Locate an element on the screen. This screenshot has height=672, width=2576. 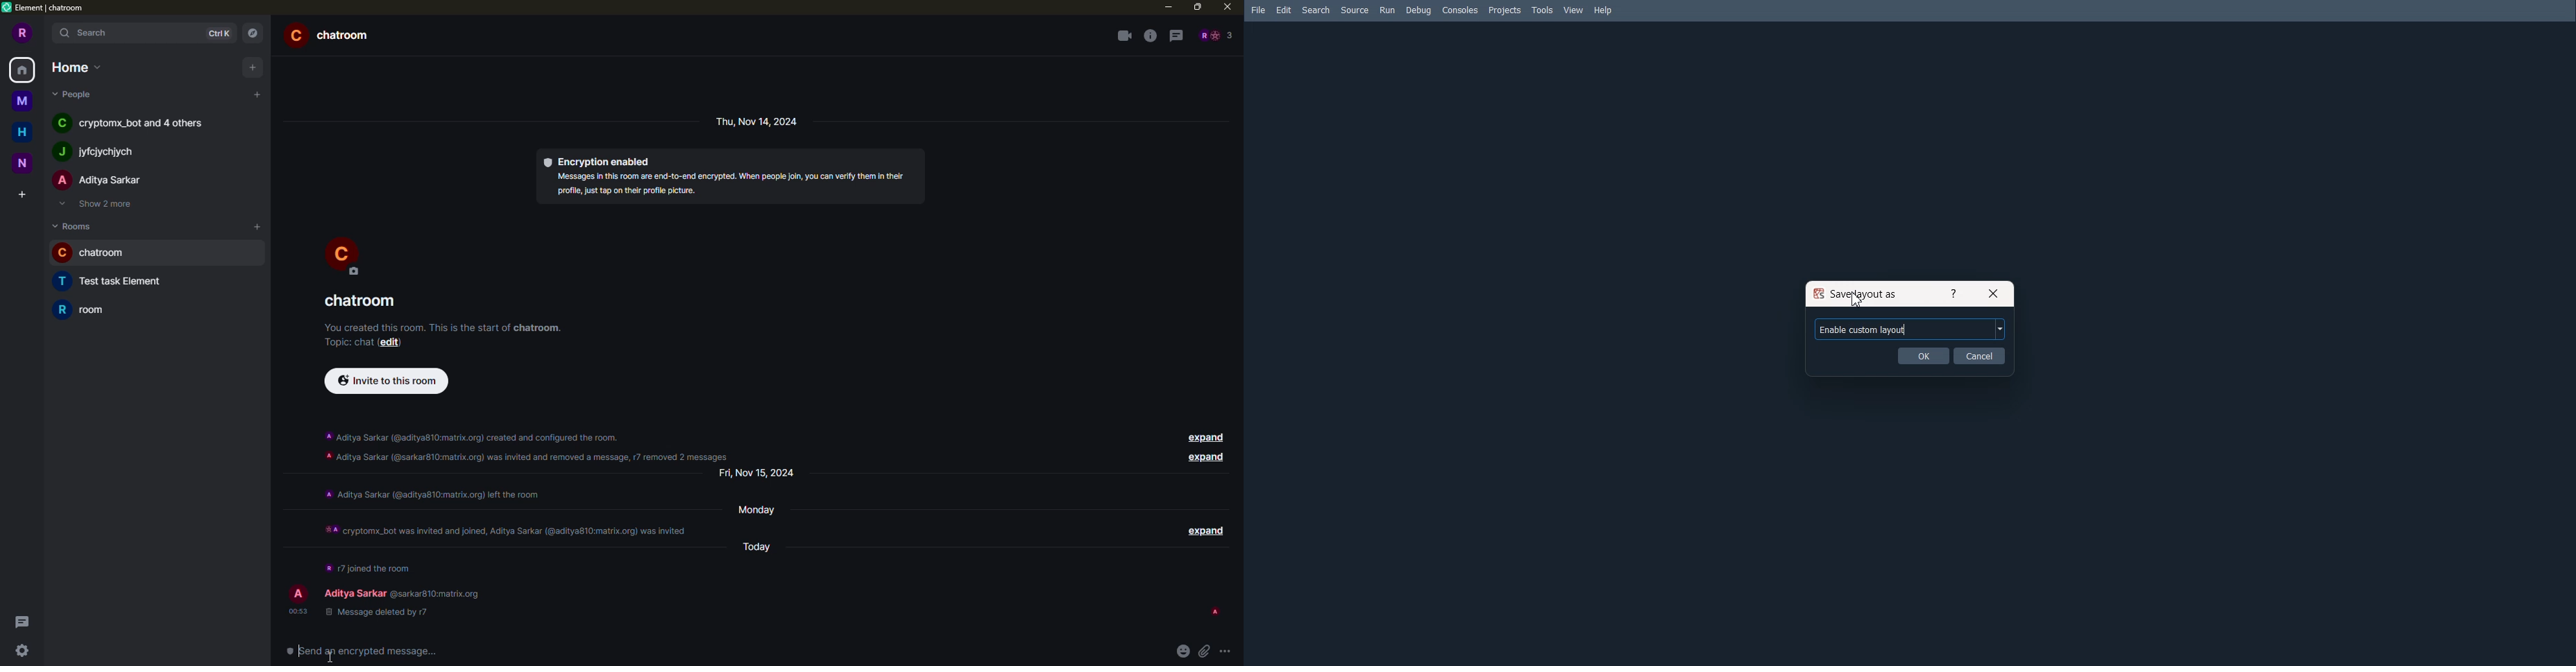
people is located at coordinates (135, 124).